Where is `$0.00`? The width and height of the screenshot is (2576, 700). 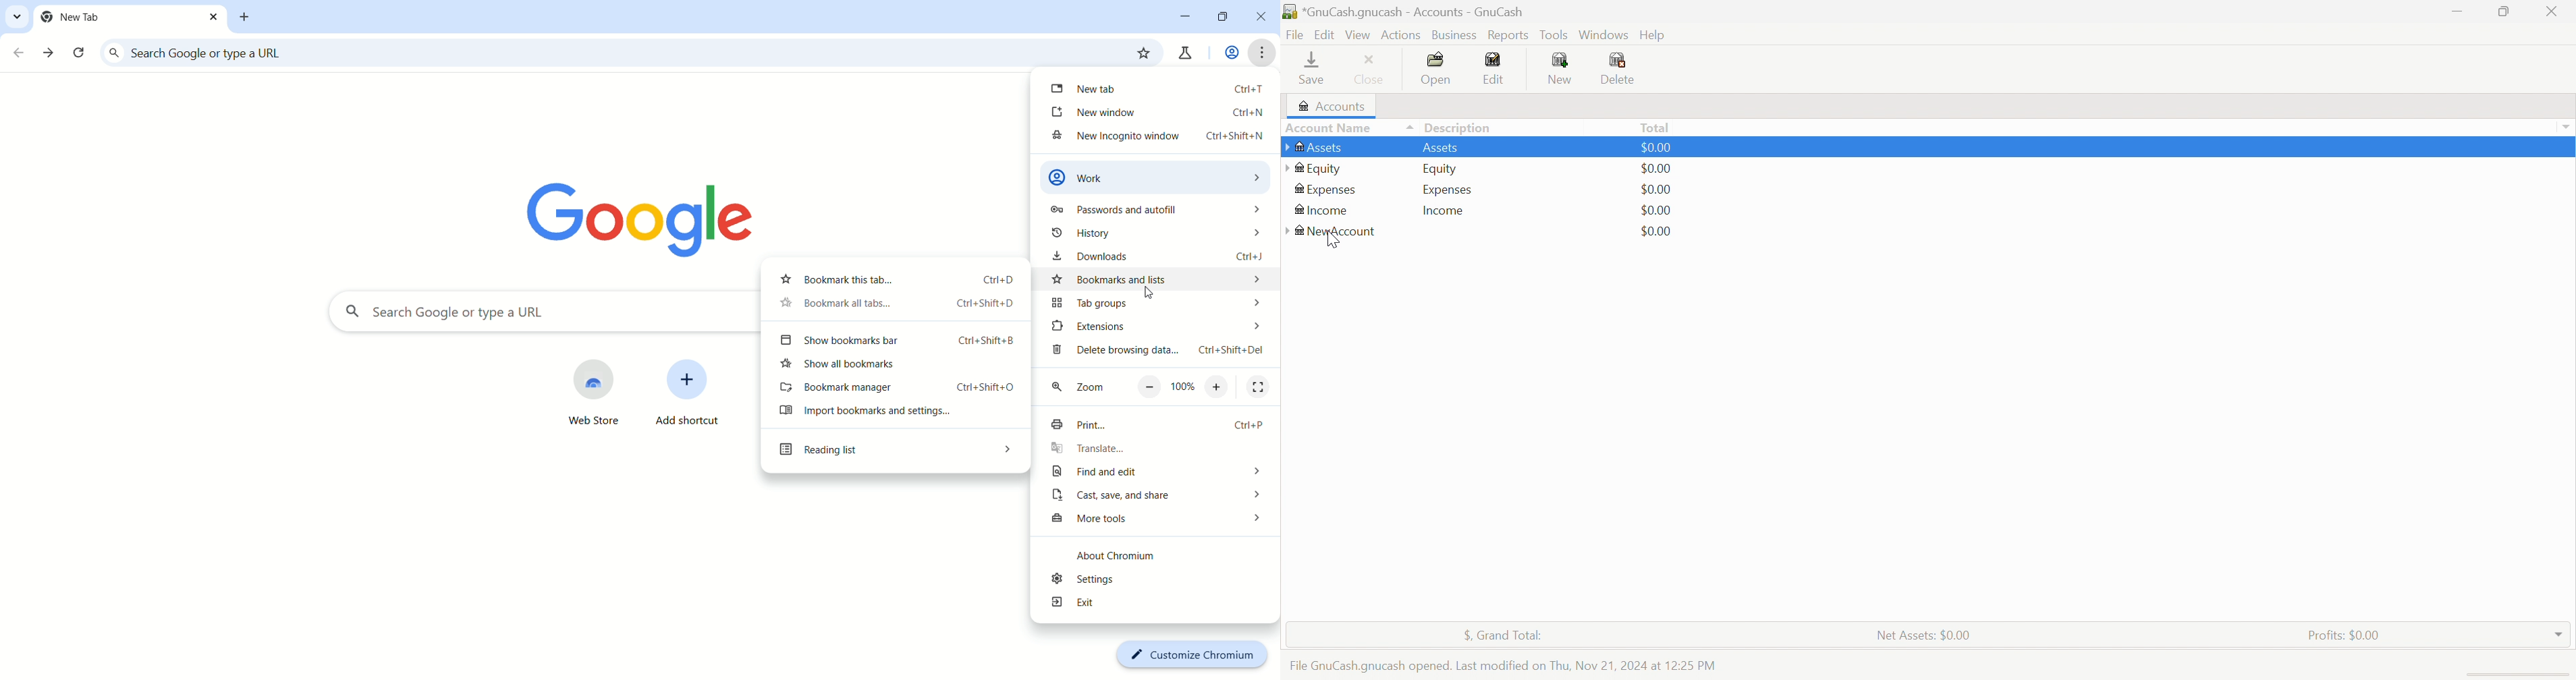
$0.00 is located at coordinates (1657, 147).